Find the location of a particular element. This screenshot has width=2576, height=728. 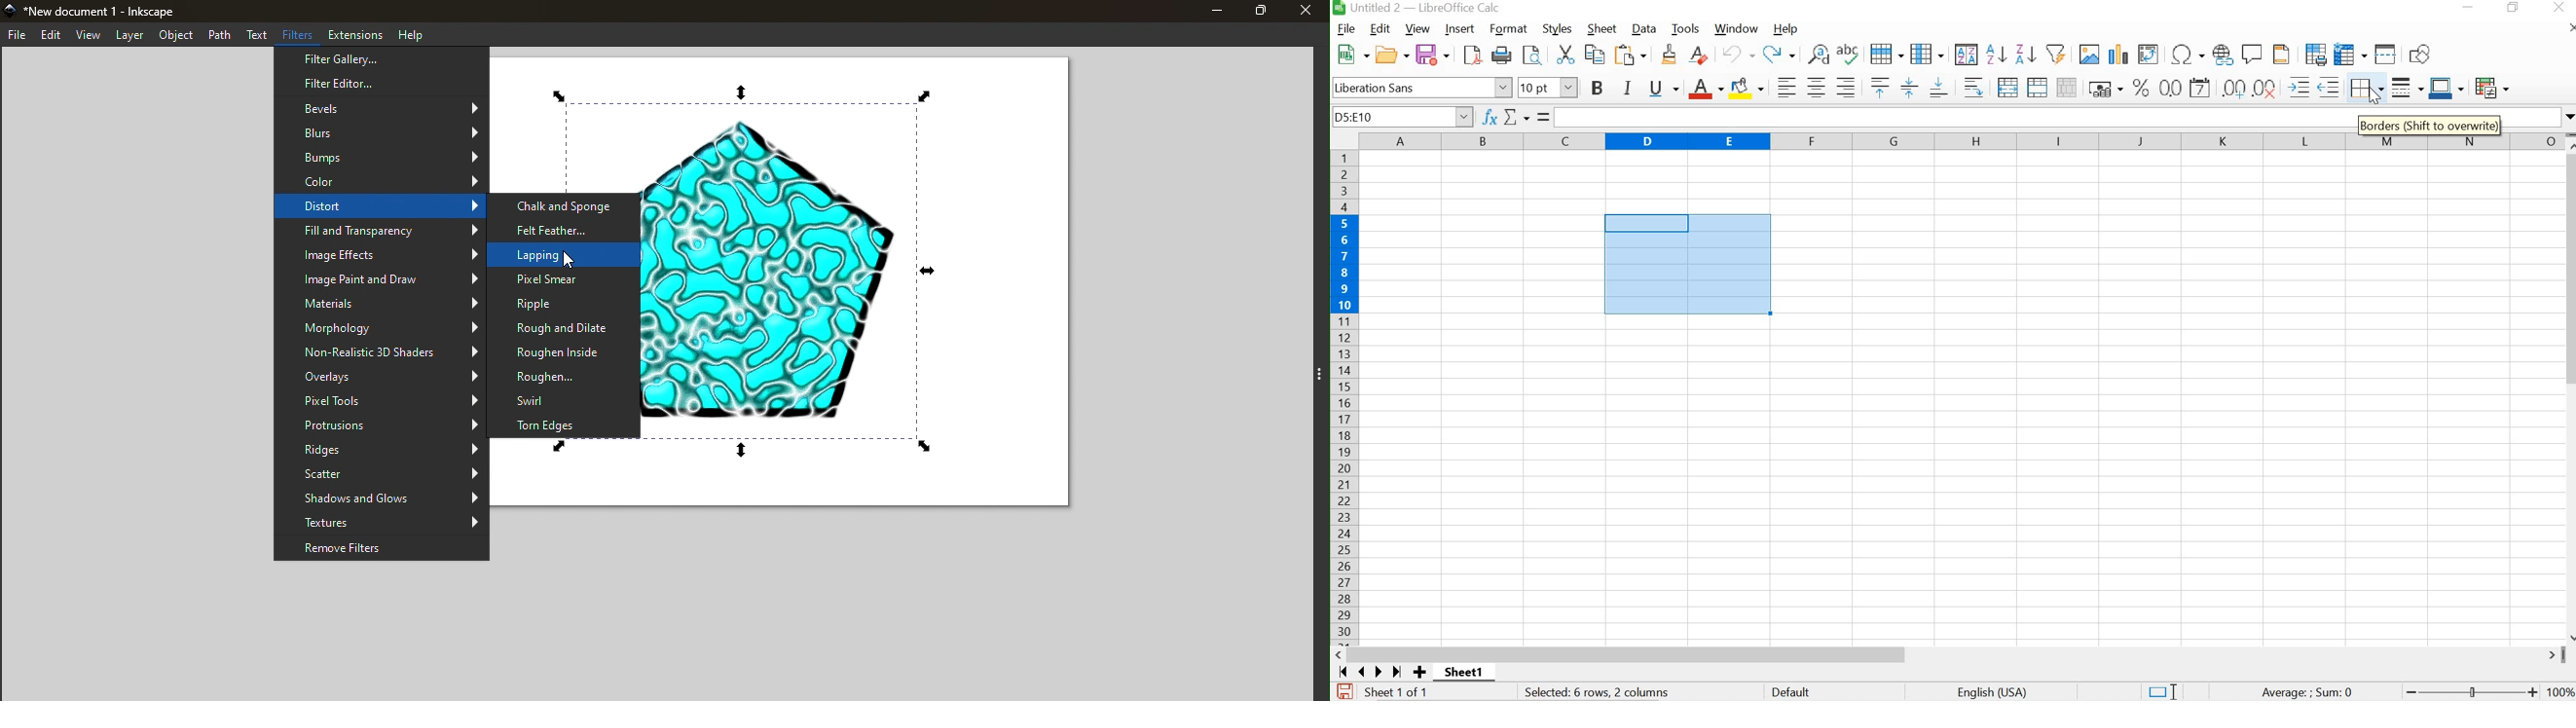

Pixel Smear is located at coordinates (564, 279).